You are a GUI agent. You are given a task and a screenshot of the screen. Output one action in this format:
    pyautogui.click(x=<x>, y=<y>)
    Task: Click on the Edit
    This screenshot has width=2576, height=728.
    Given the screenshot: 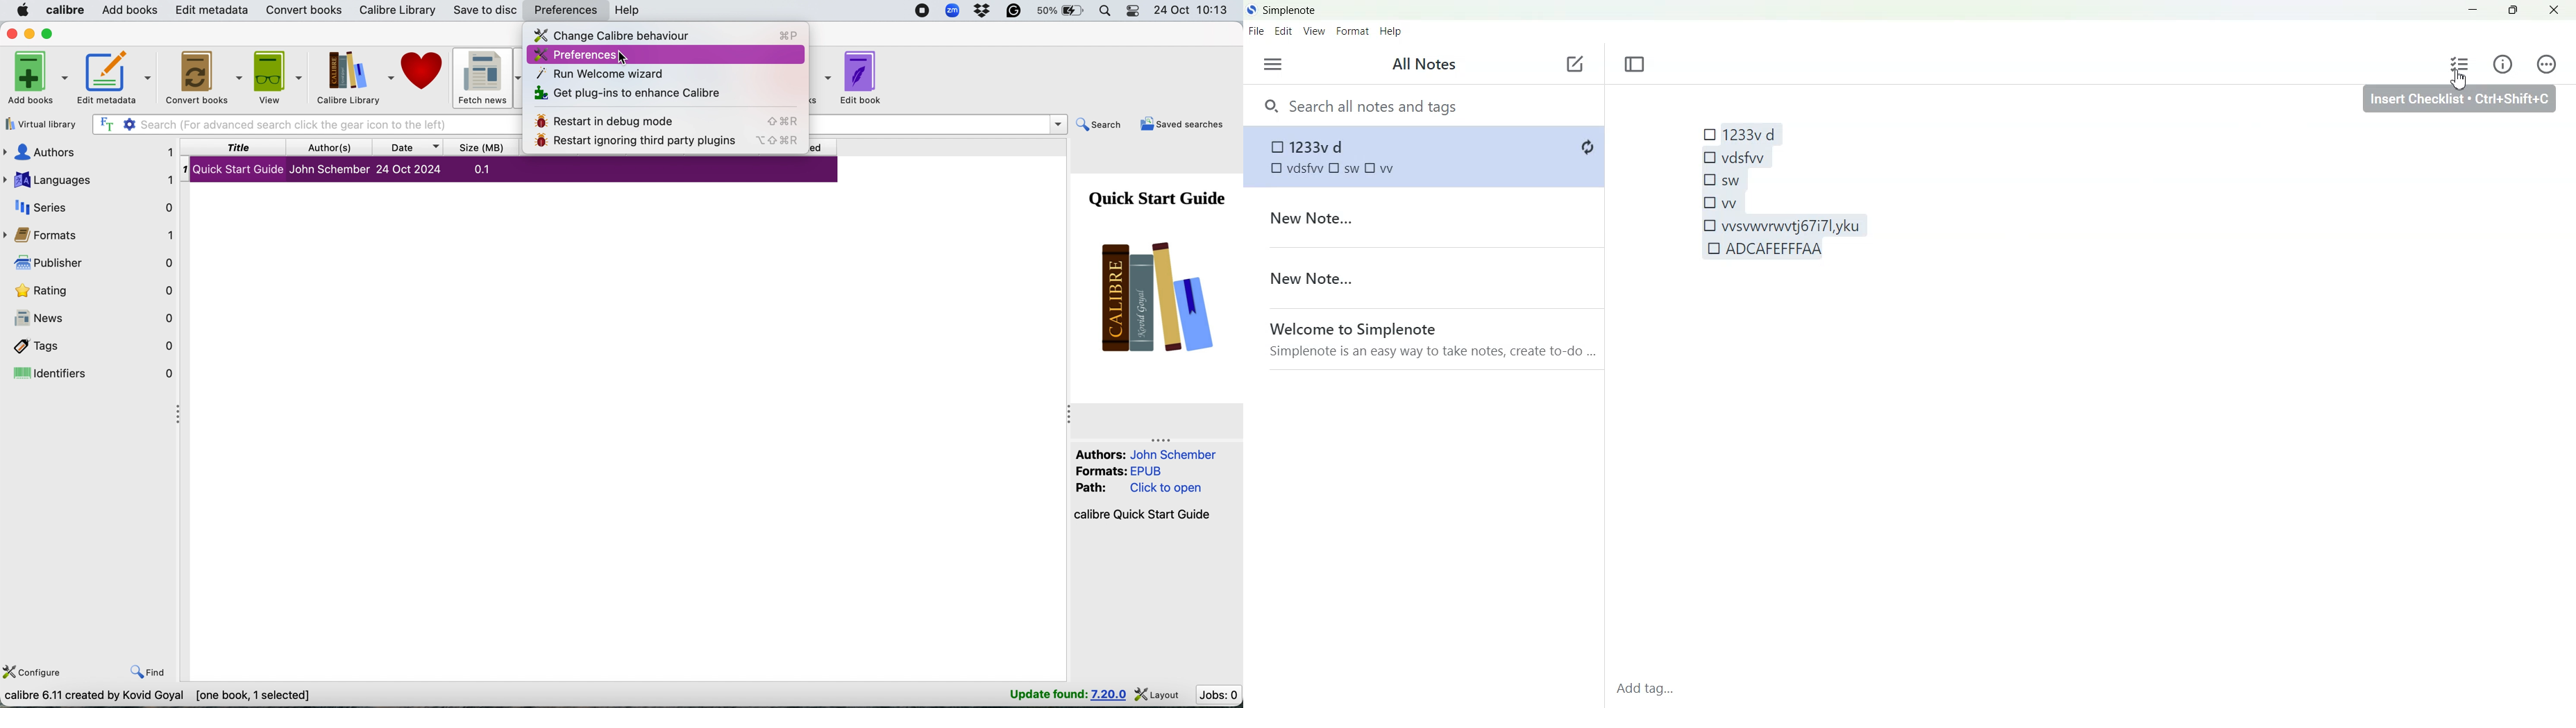 What is the action you would take?
    pyautogui.click(x=1283, y=31)
    